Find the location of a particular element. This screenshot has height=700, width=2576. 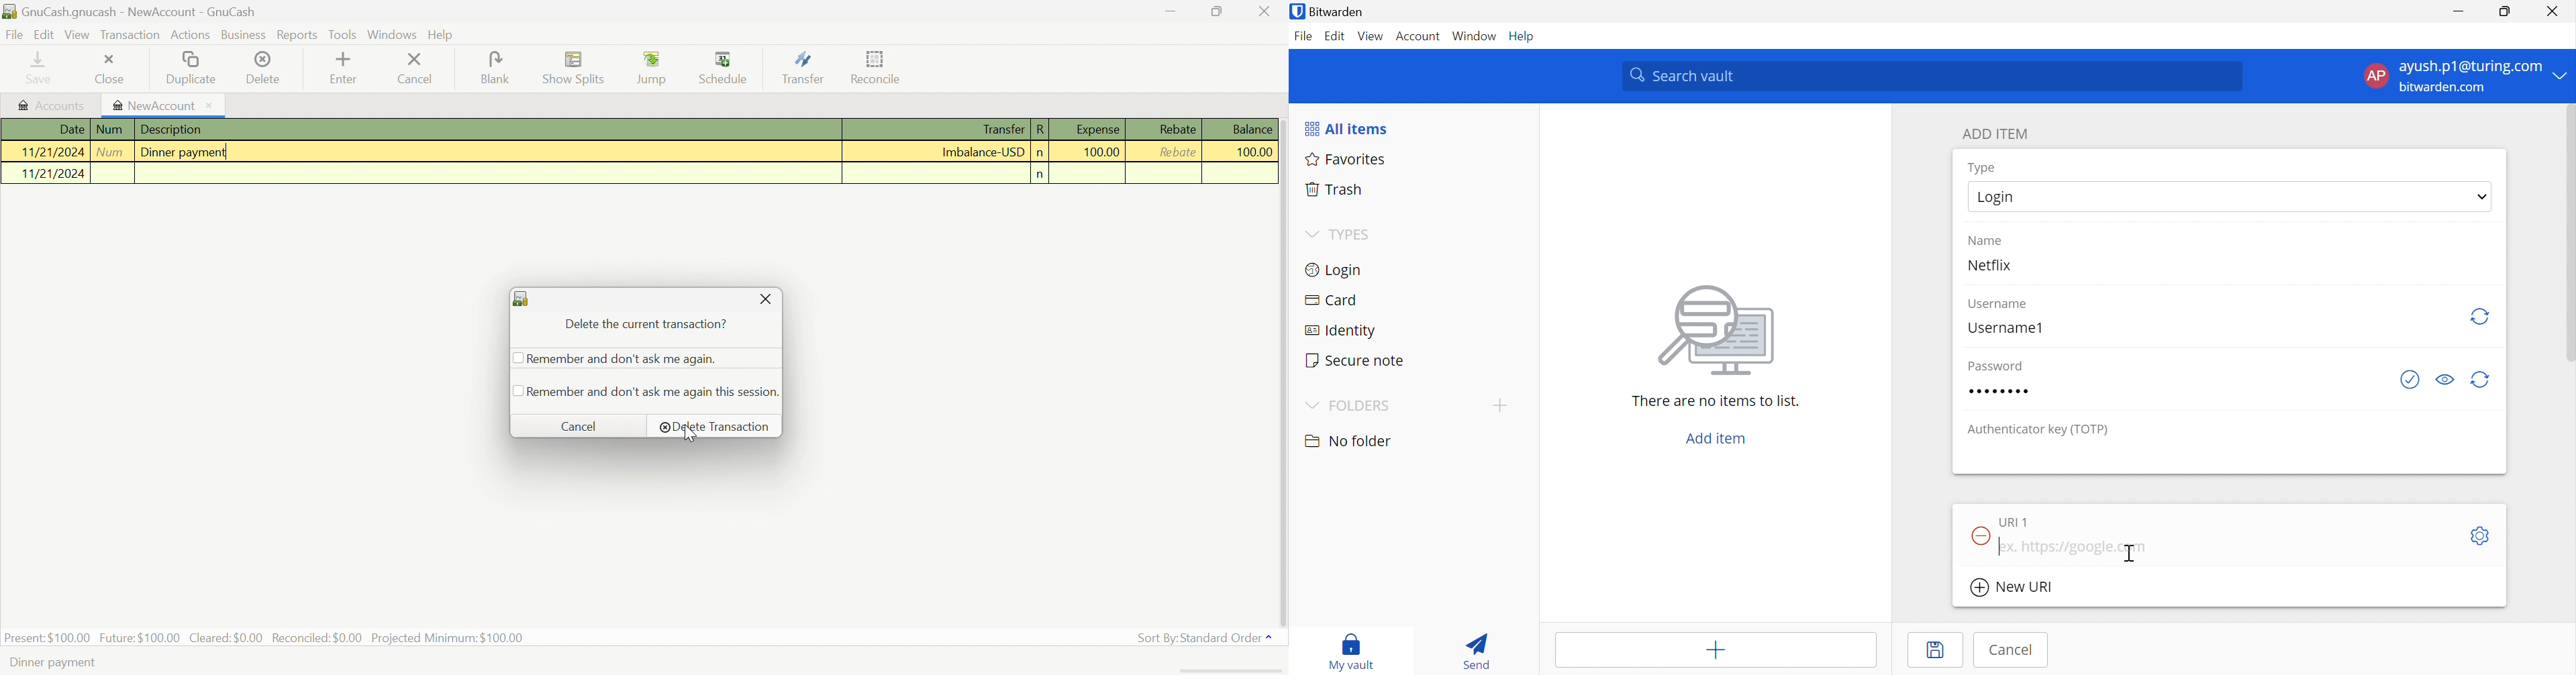

11/21/2024 is located at coordinates (45, 174).